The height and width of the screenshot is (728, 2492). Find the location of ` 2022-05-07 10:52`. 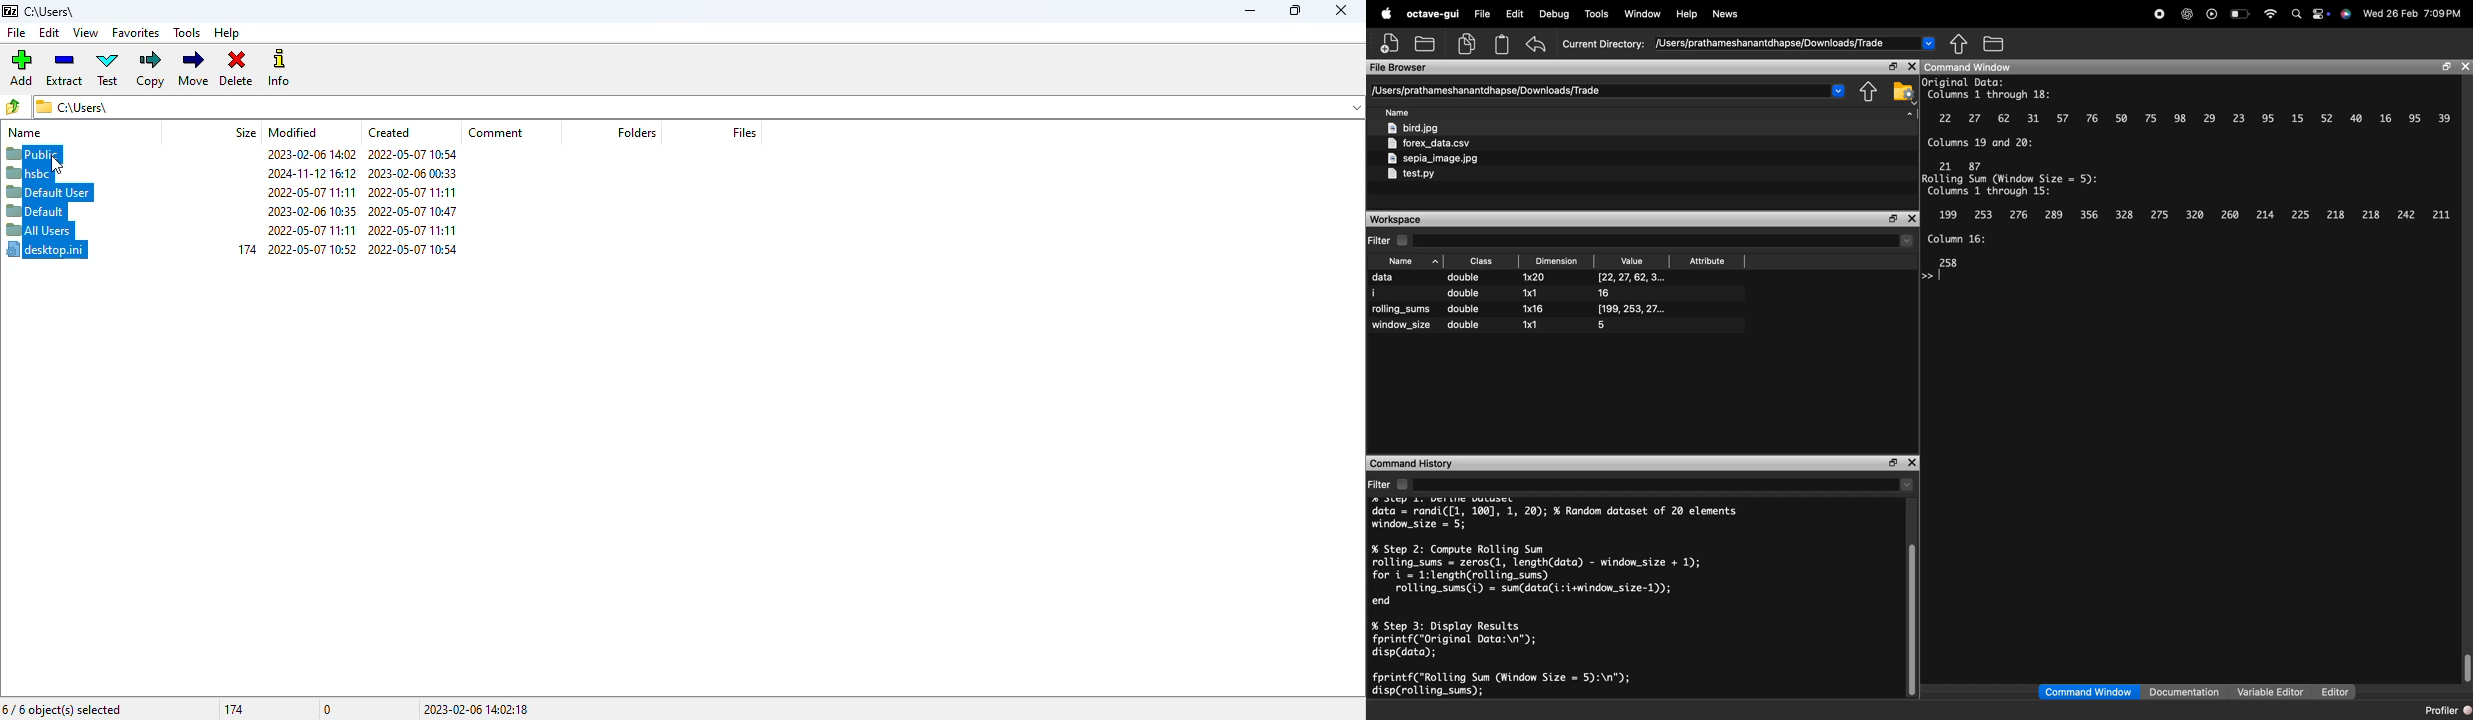

 2022-05-07 10:52 is located at coordinates (311, 250).